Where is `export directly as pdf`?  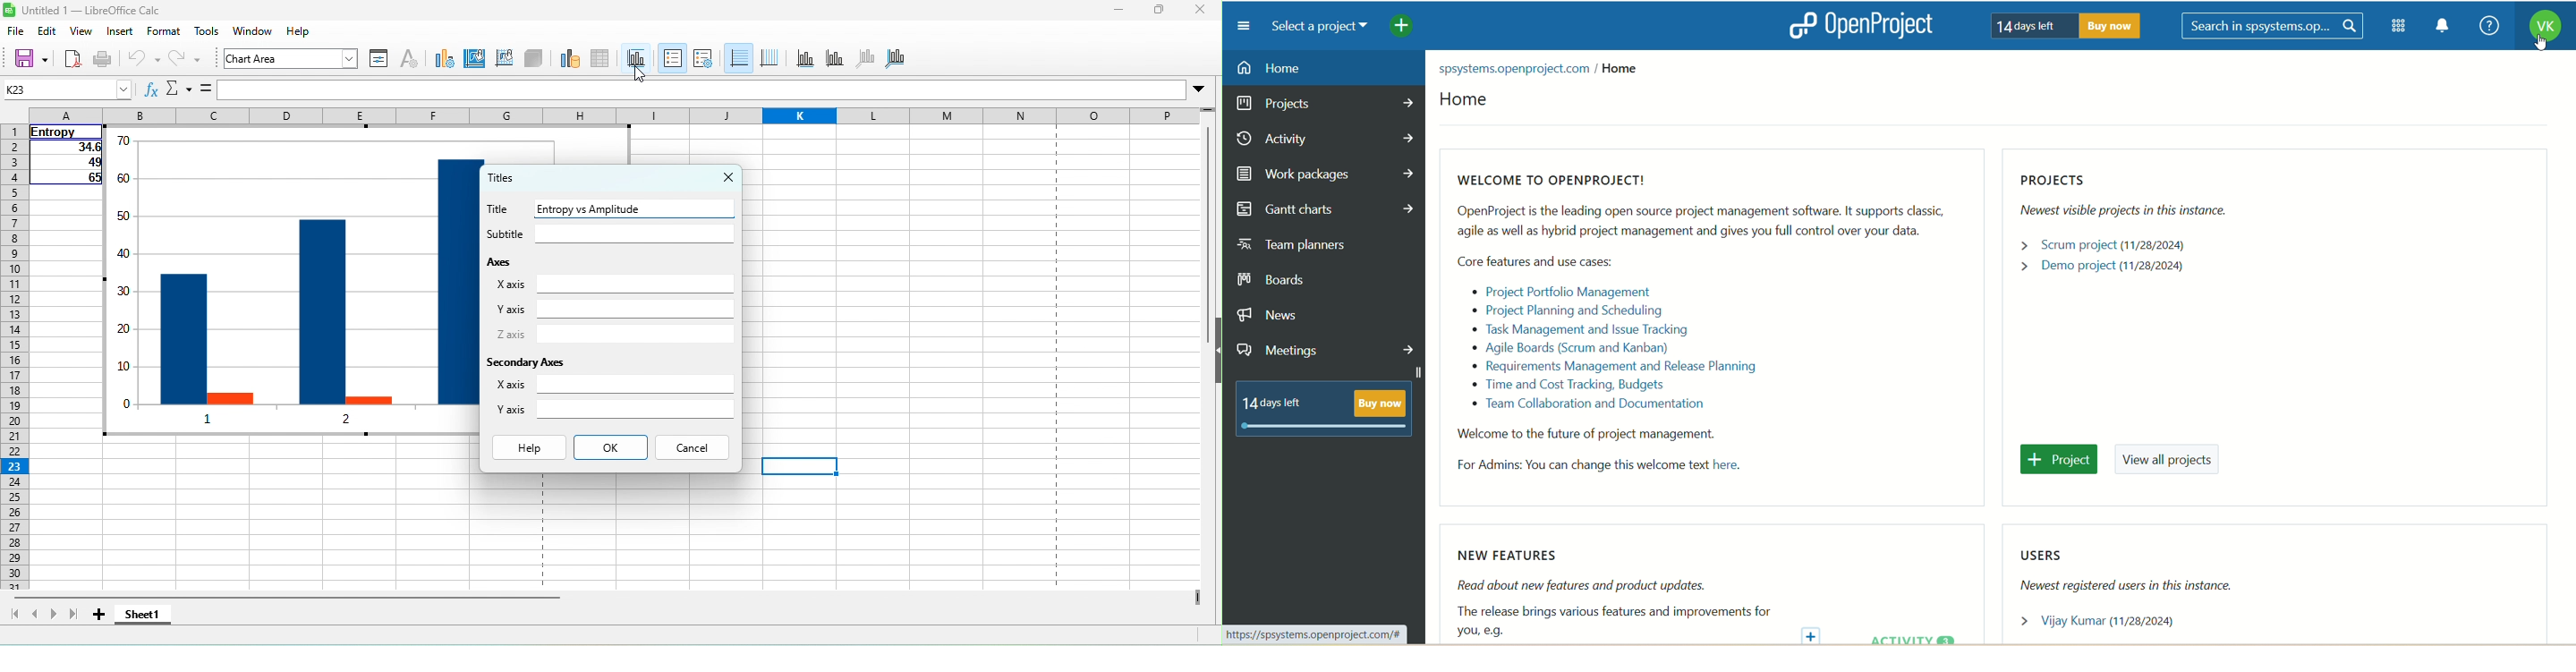
export directly as pdf is located at coordinates (73, 58).